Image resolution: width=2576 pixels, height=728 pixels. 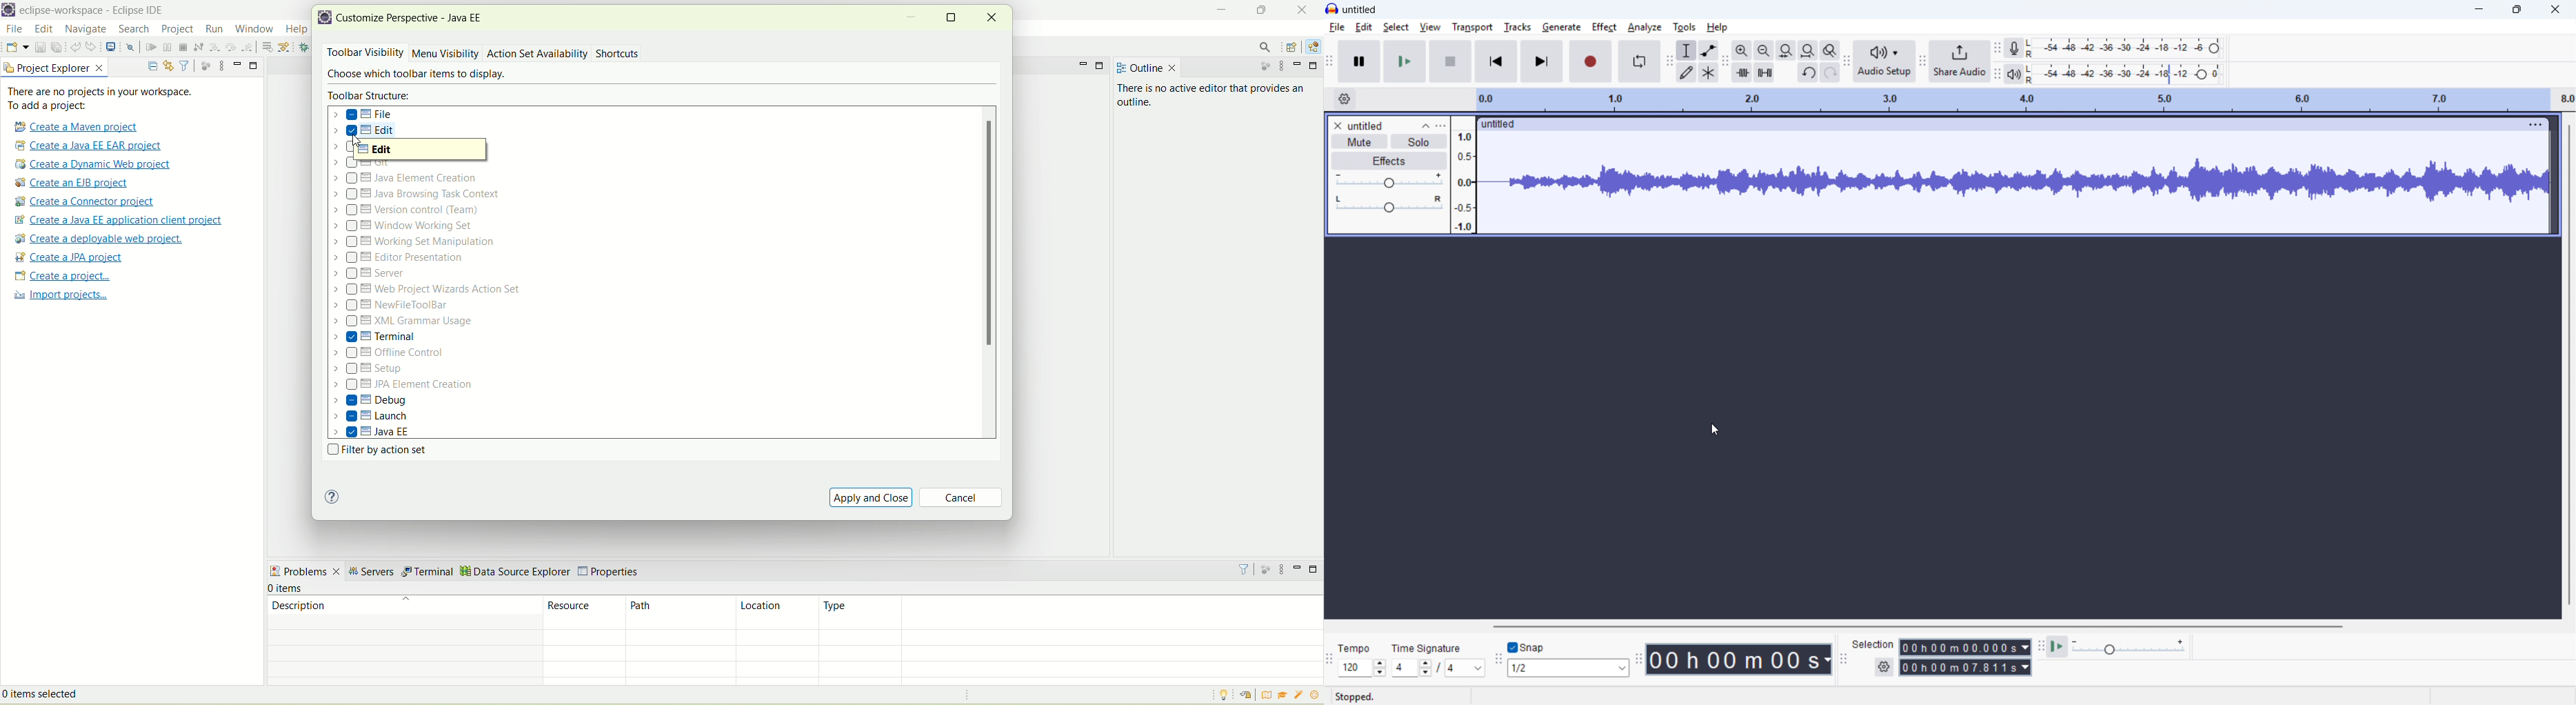 What do you see at coordinates (1874, 644) in the screenshot?
I see `selection` at bounding box center [1874, 644].